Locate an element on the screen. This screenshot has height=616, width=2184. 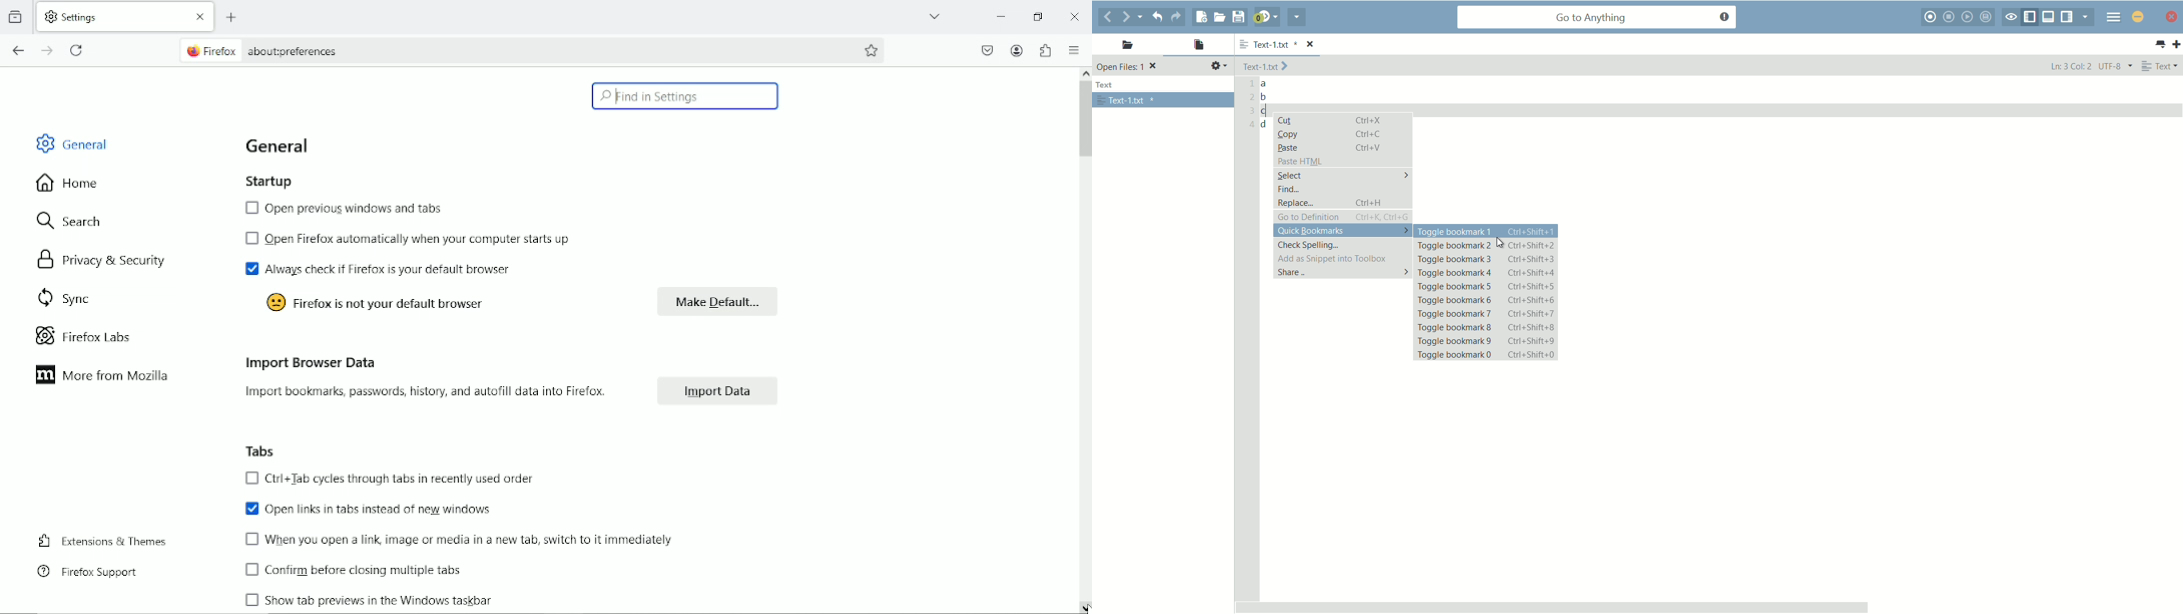
add as snippet into toolbox is located at coordinates (1330, 258).